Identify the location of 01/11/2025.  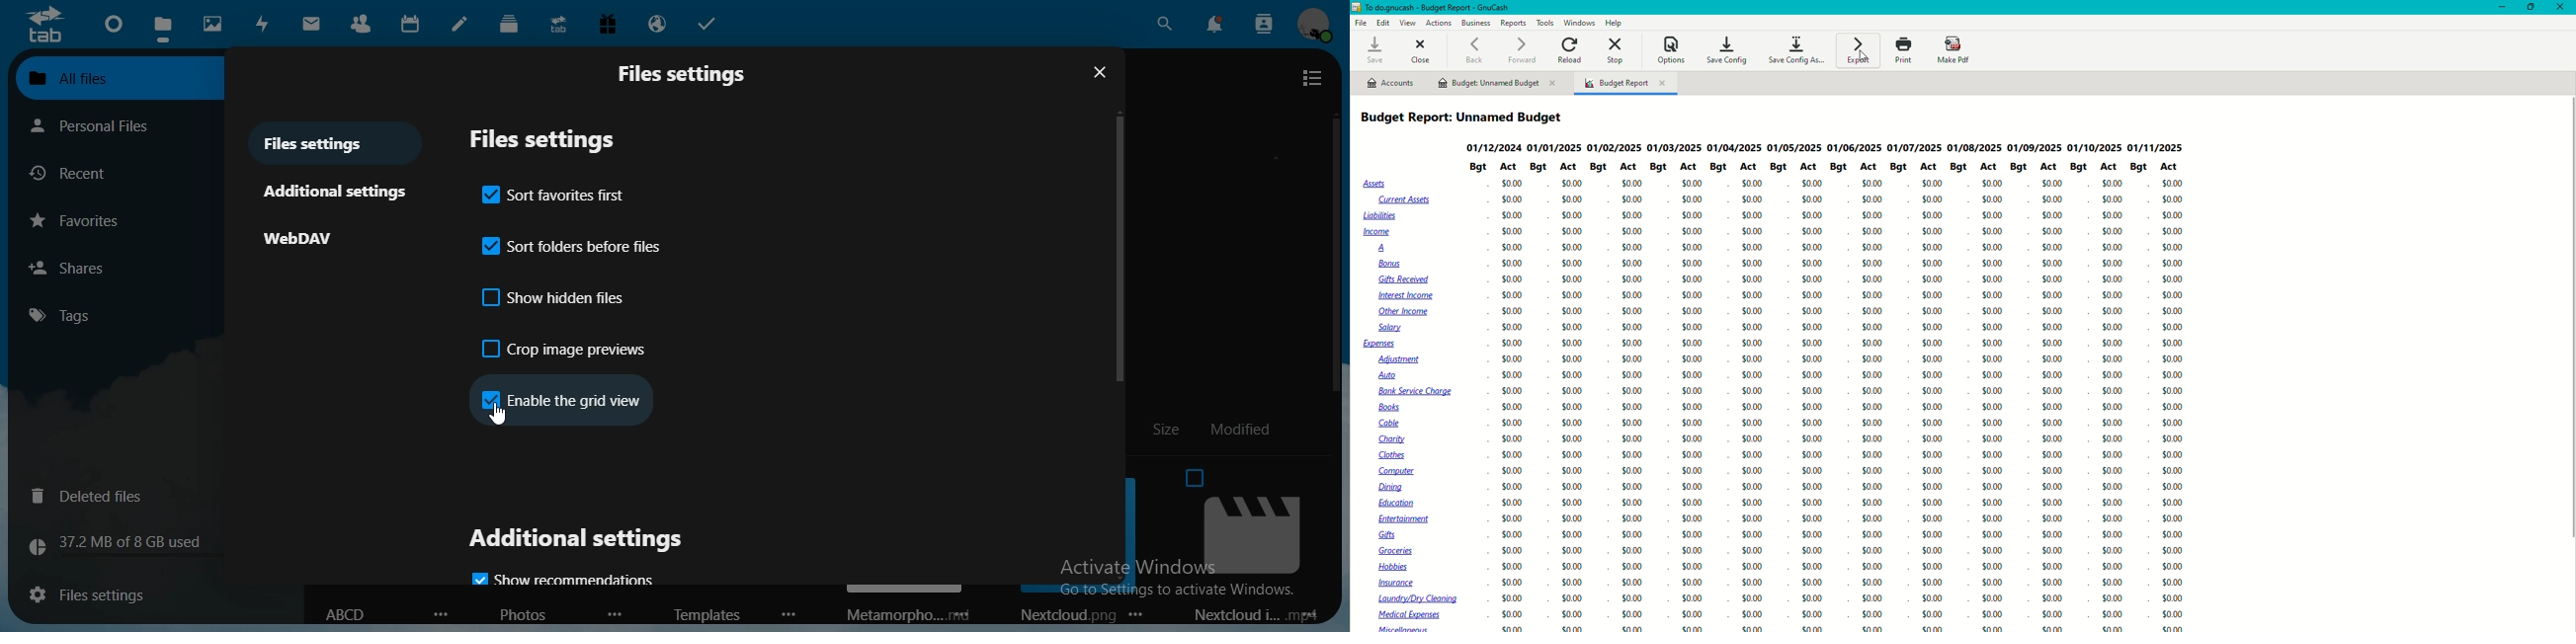
(2155, 147).